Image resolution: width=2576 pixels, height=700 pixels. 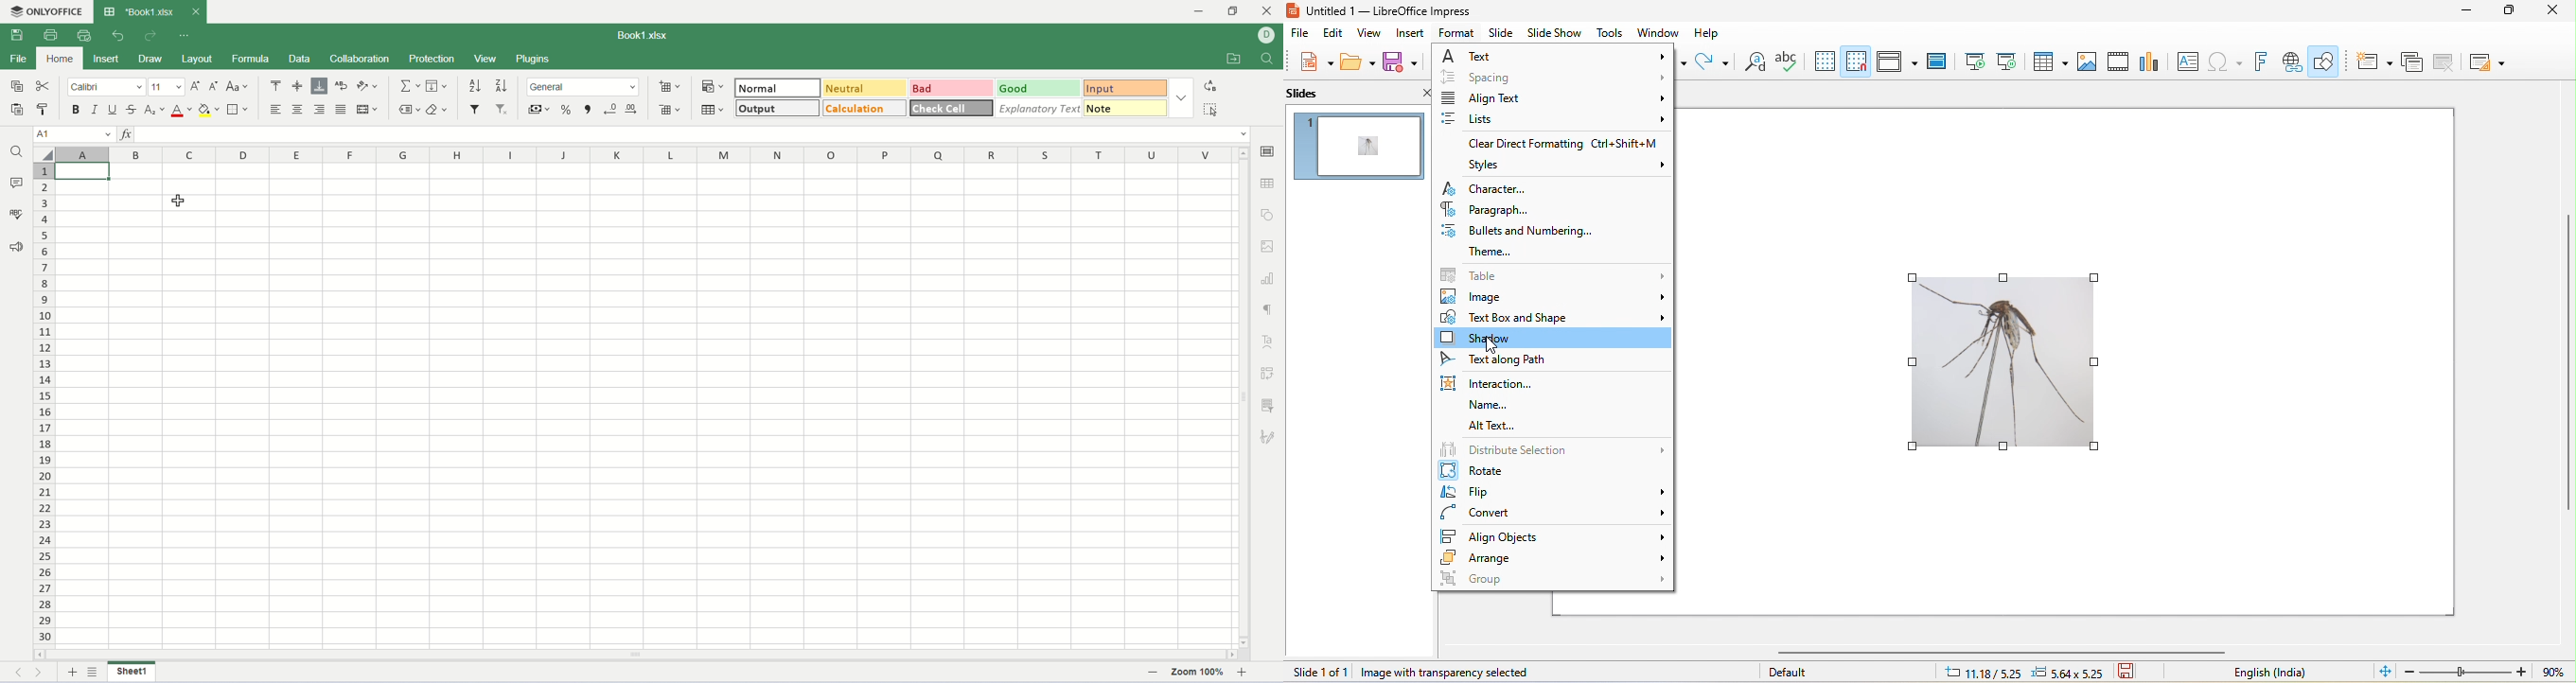 What do you see at coordinates (107, 88) in the screenshot?
I see `font name` at bounding box center [107, 88].